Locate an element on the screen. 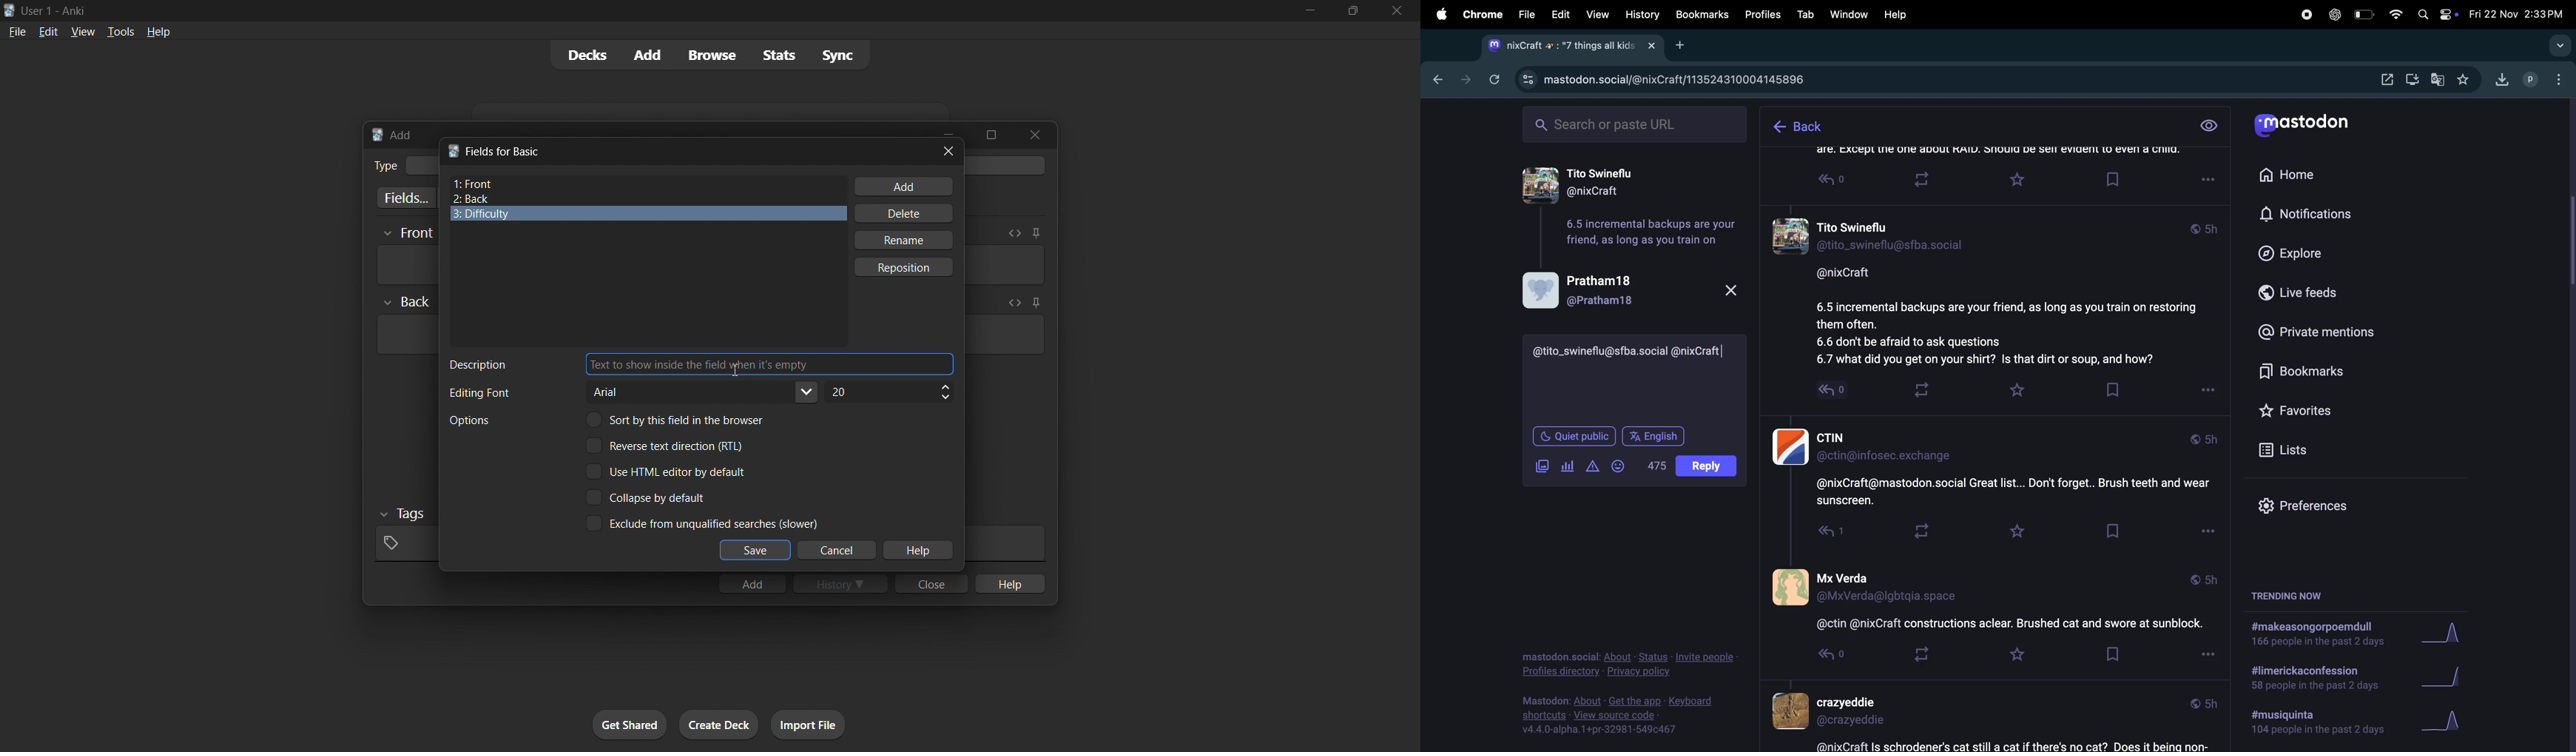  Bookmark is located at coordinates (2113, 179).